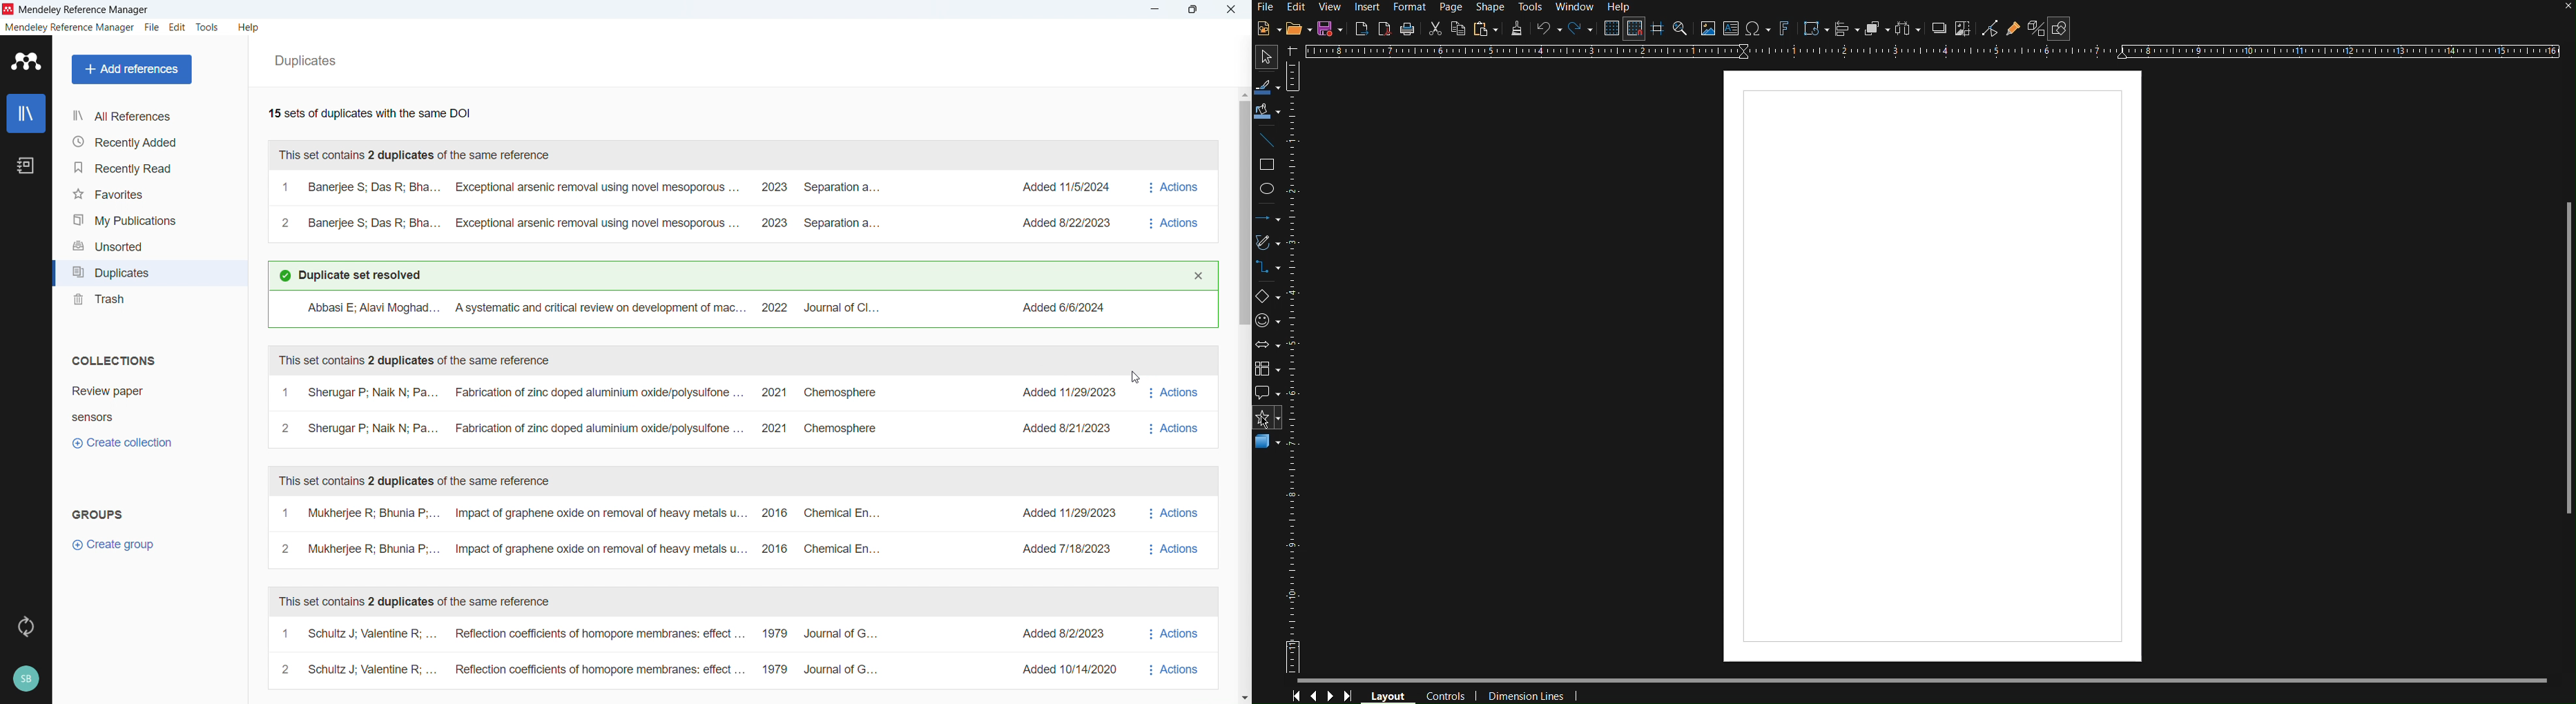  I want to click on Fill Color, so click(1268, 111).